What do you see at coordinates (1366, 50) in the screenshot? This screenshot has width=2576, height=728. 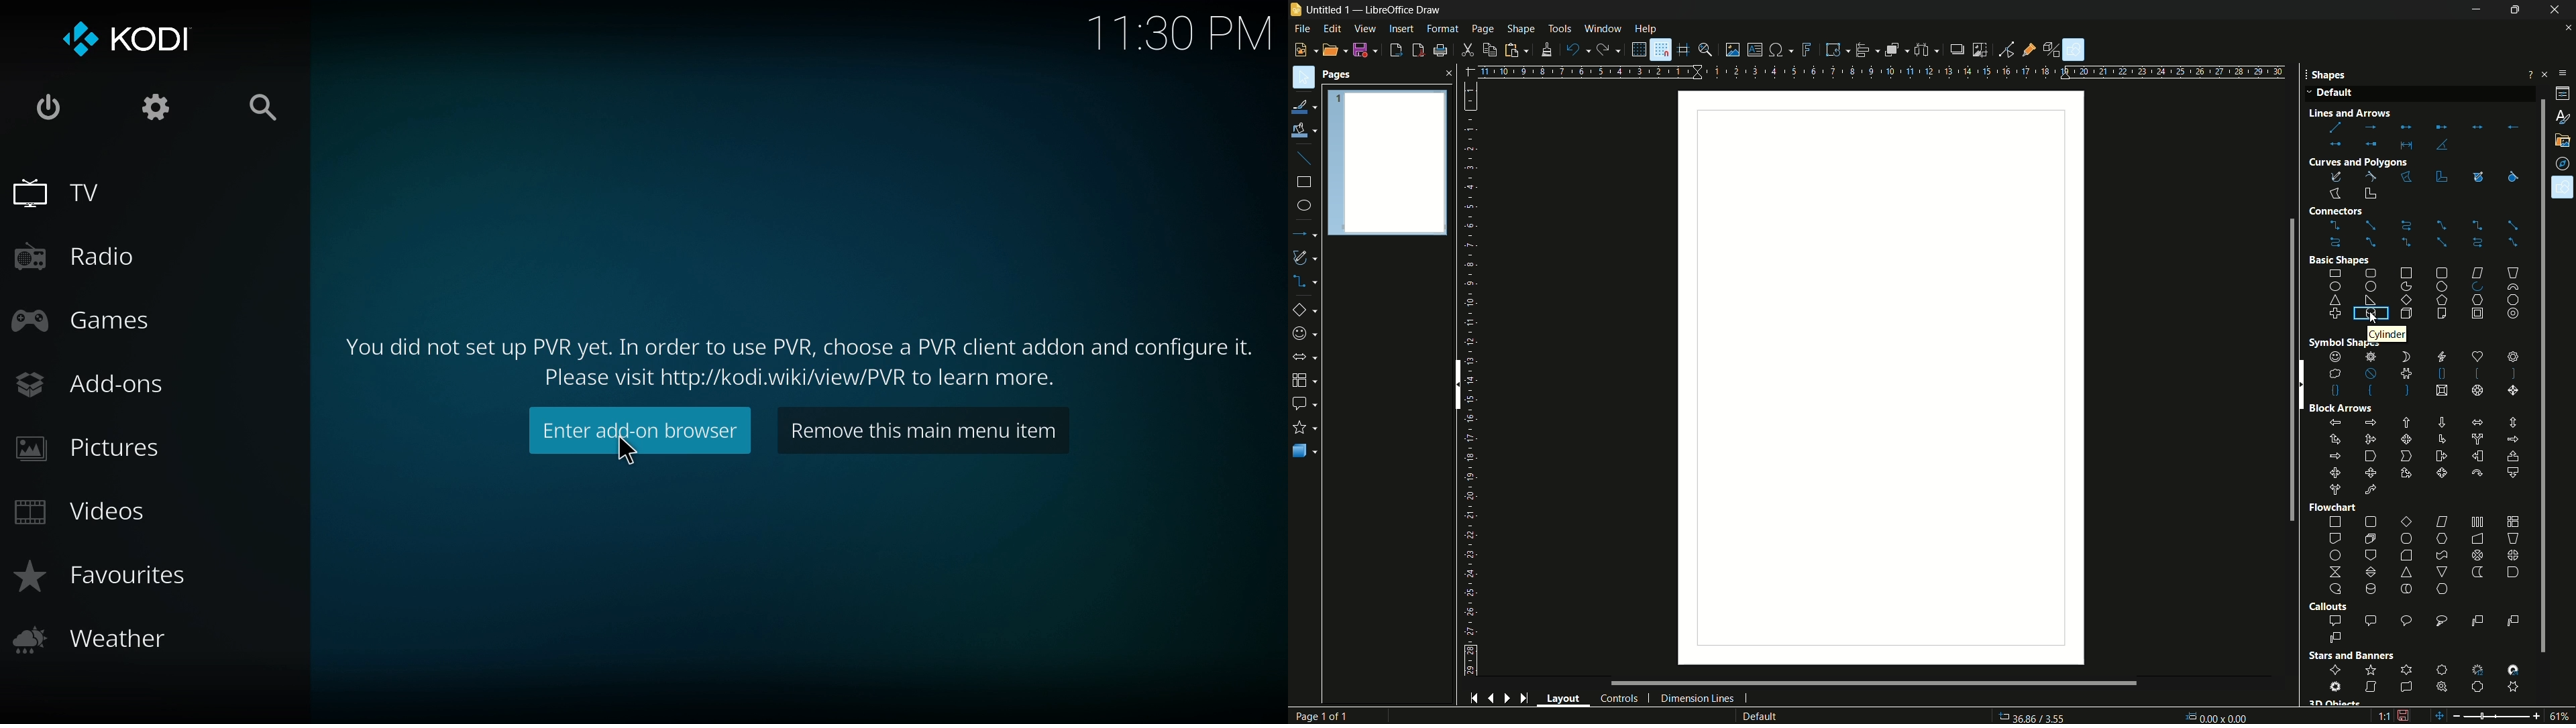 I see `save file` at bounding box center [1366, 50].